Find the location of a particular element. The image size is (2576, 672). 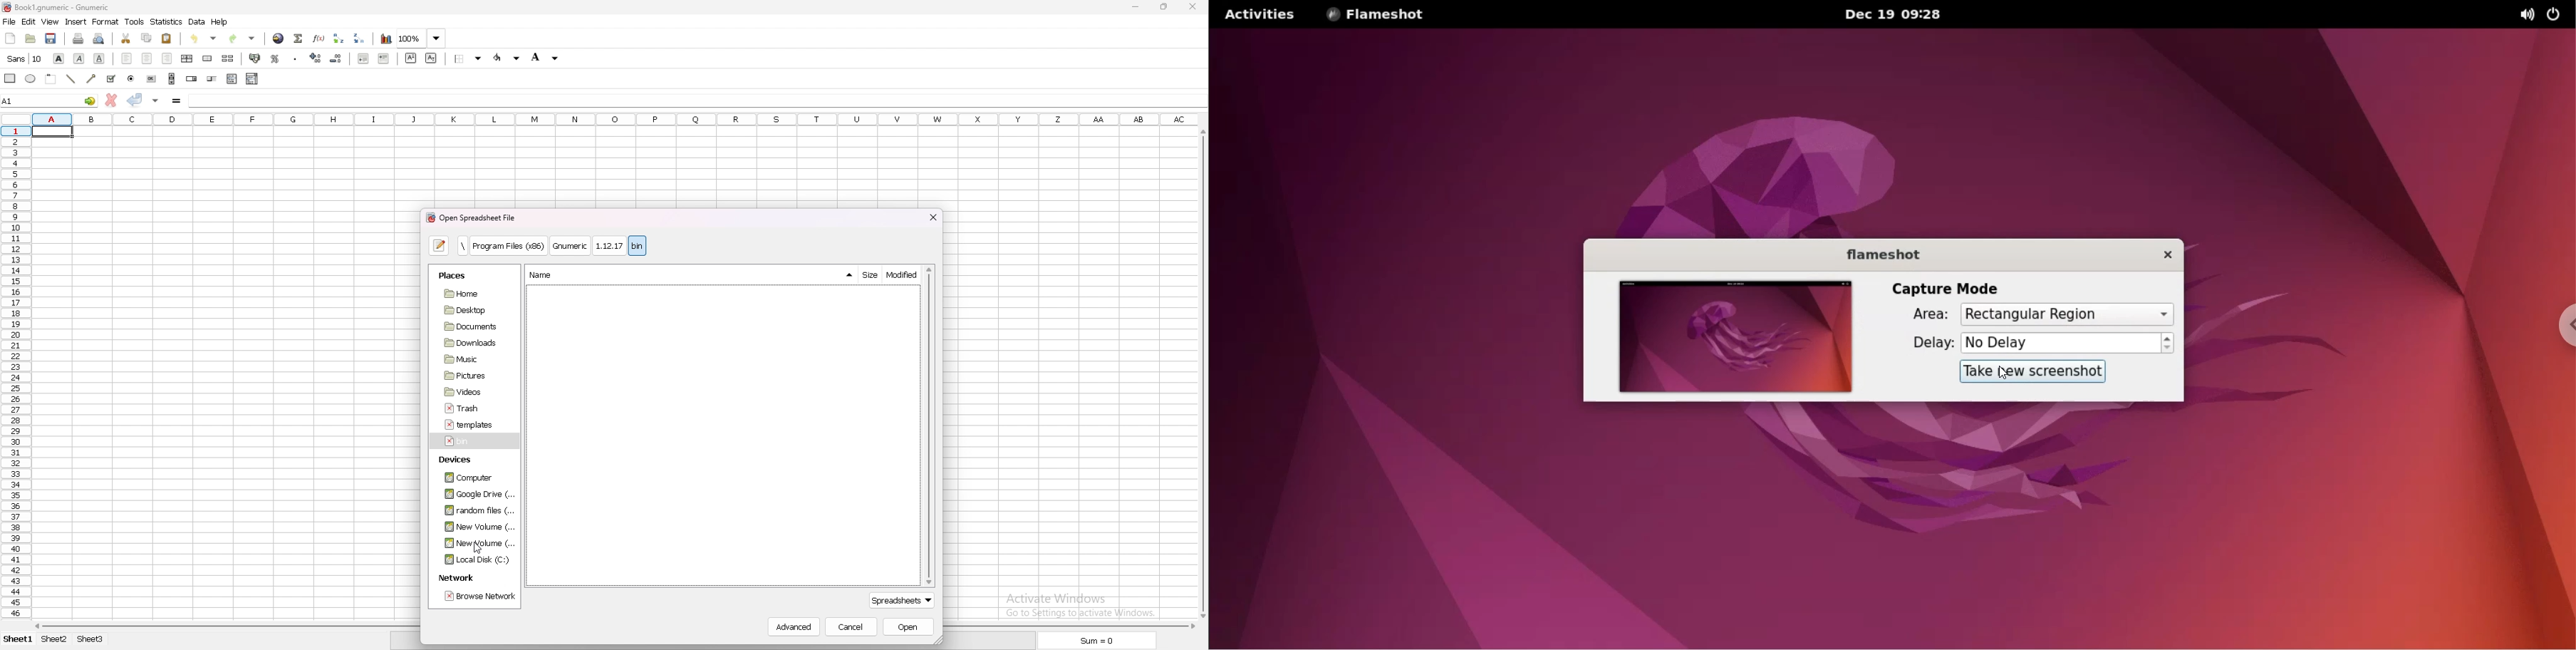

left align is located at coordinates (127, 59).